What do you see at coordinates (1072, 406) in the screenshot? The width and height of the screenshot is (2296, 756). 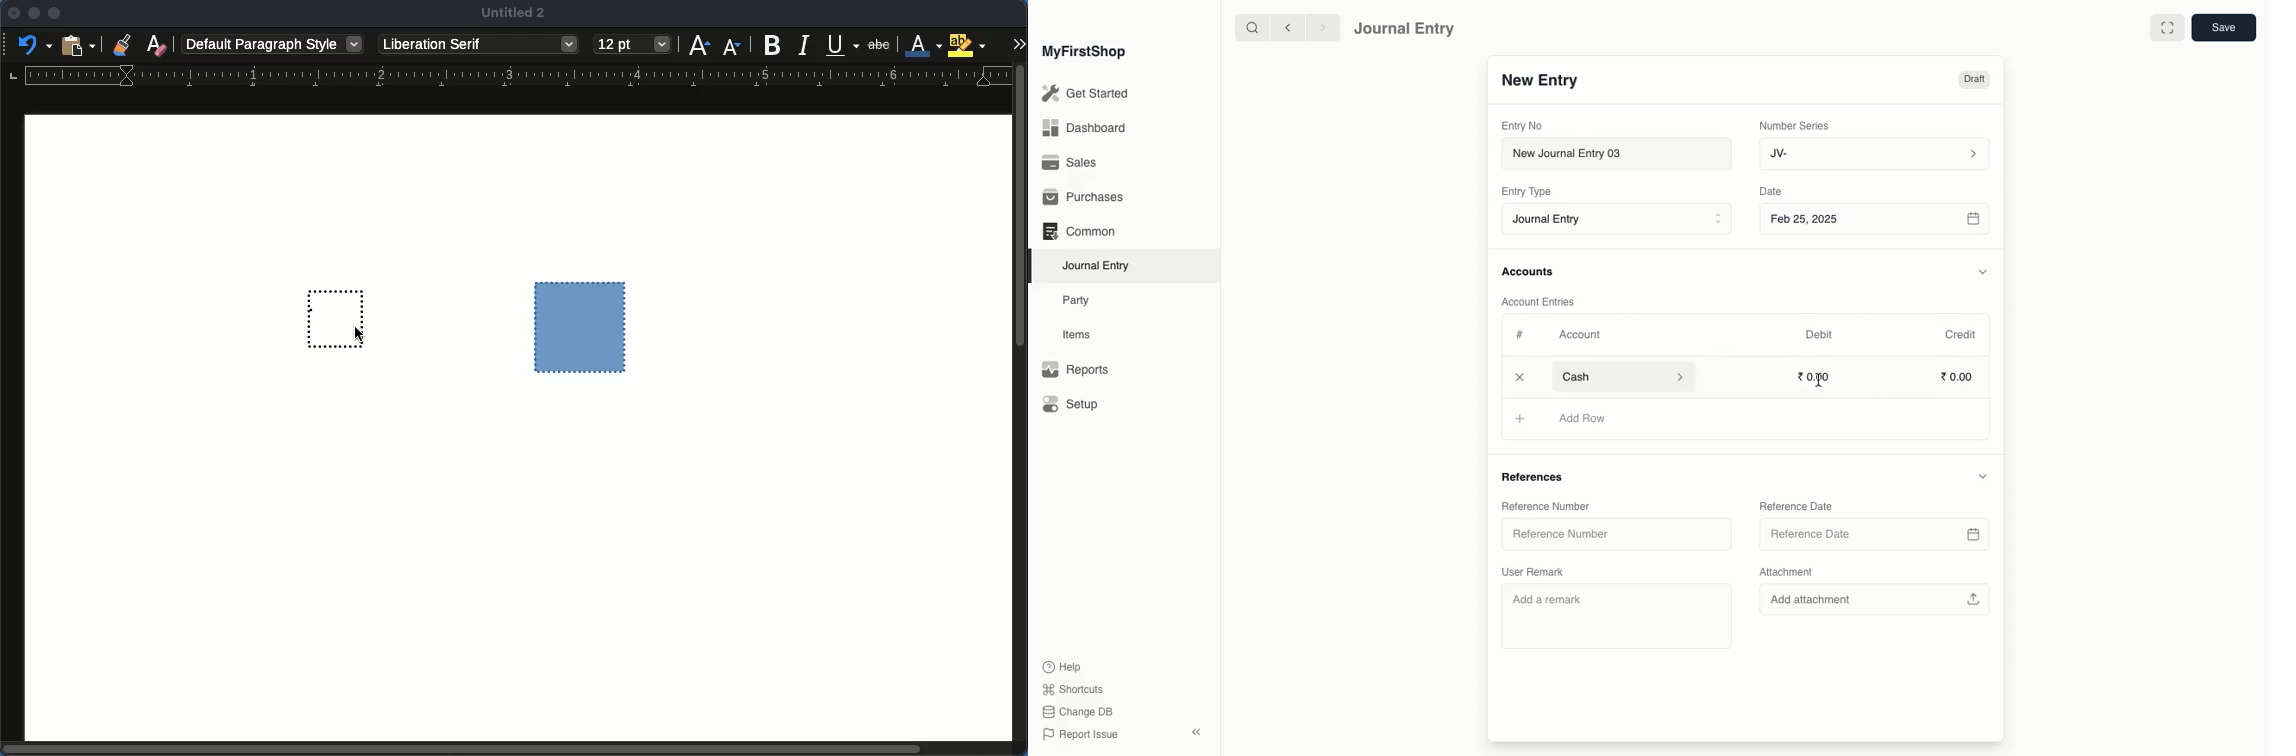 I see `Setup` at bounding box center [1072, 406].